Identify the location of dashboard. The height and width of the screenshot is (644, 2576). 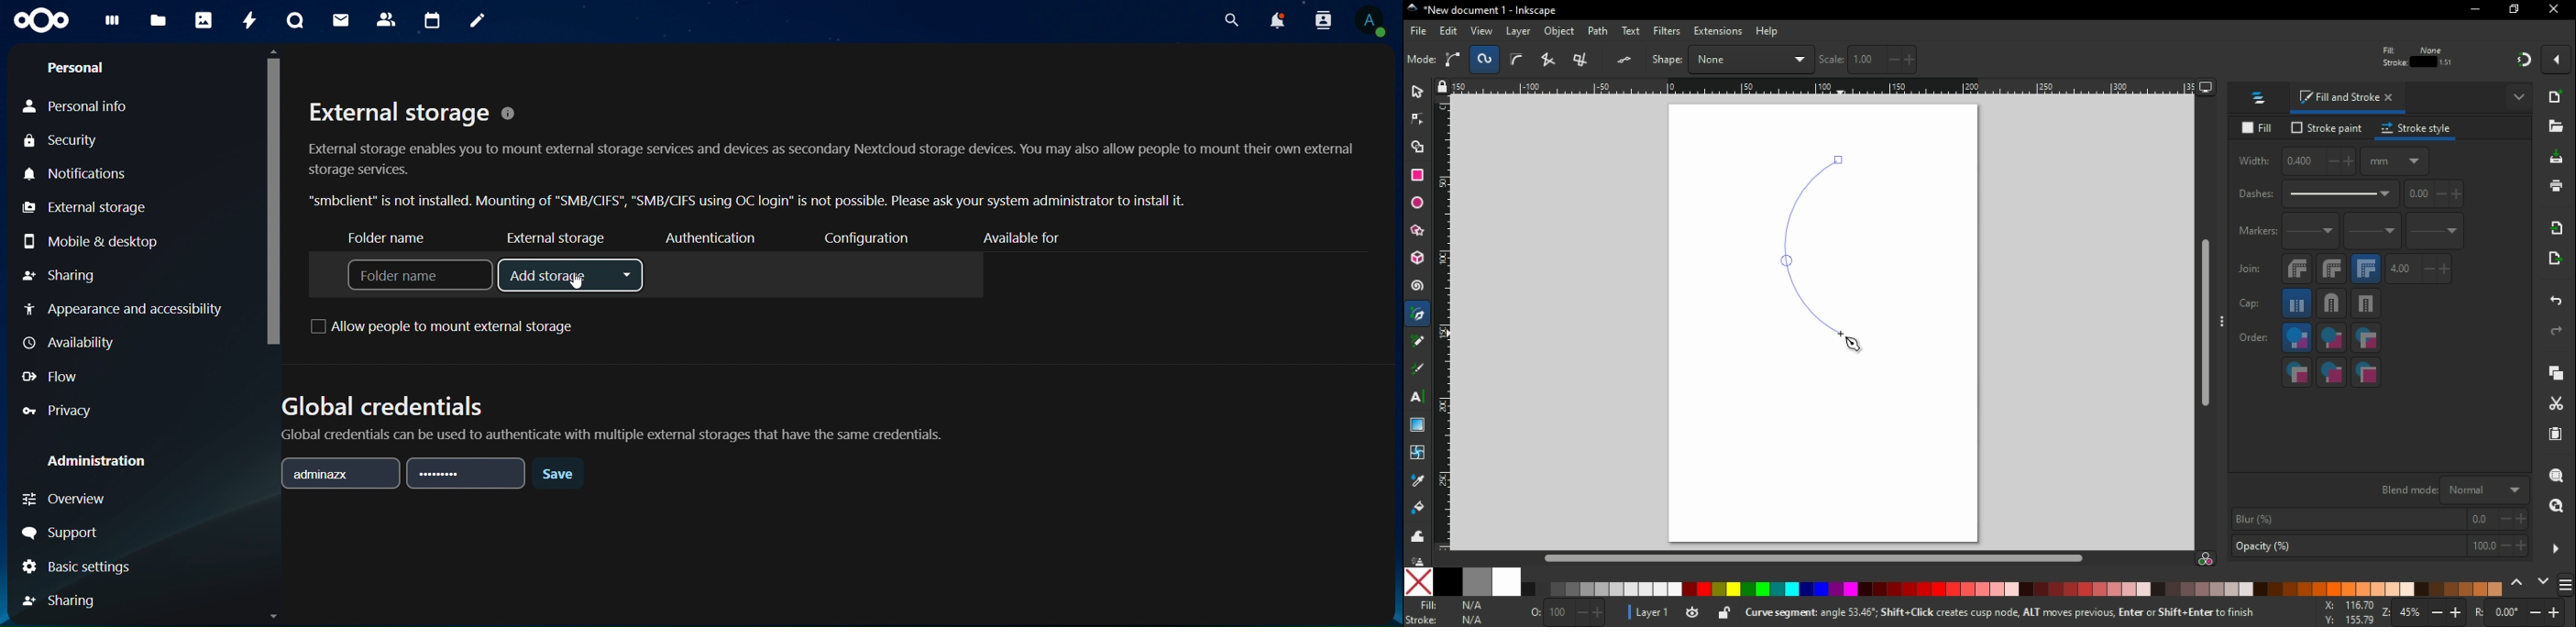
(113, 23).